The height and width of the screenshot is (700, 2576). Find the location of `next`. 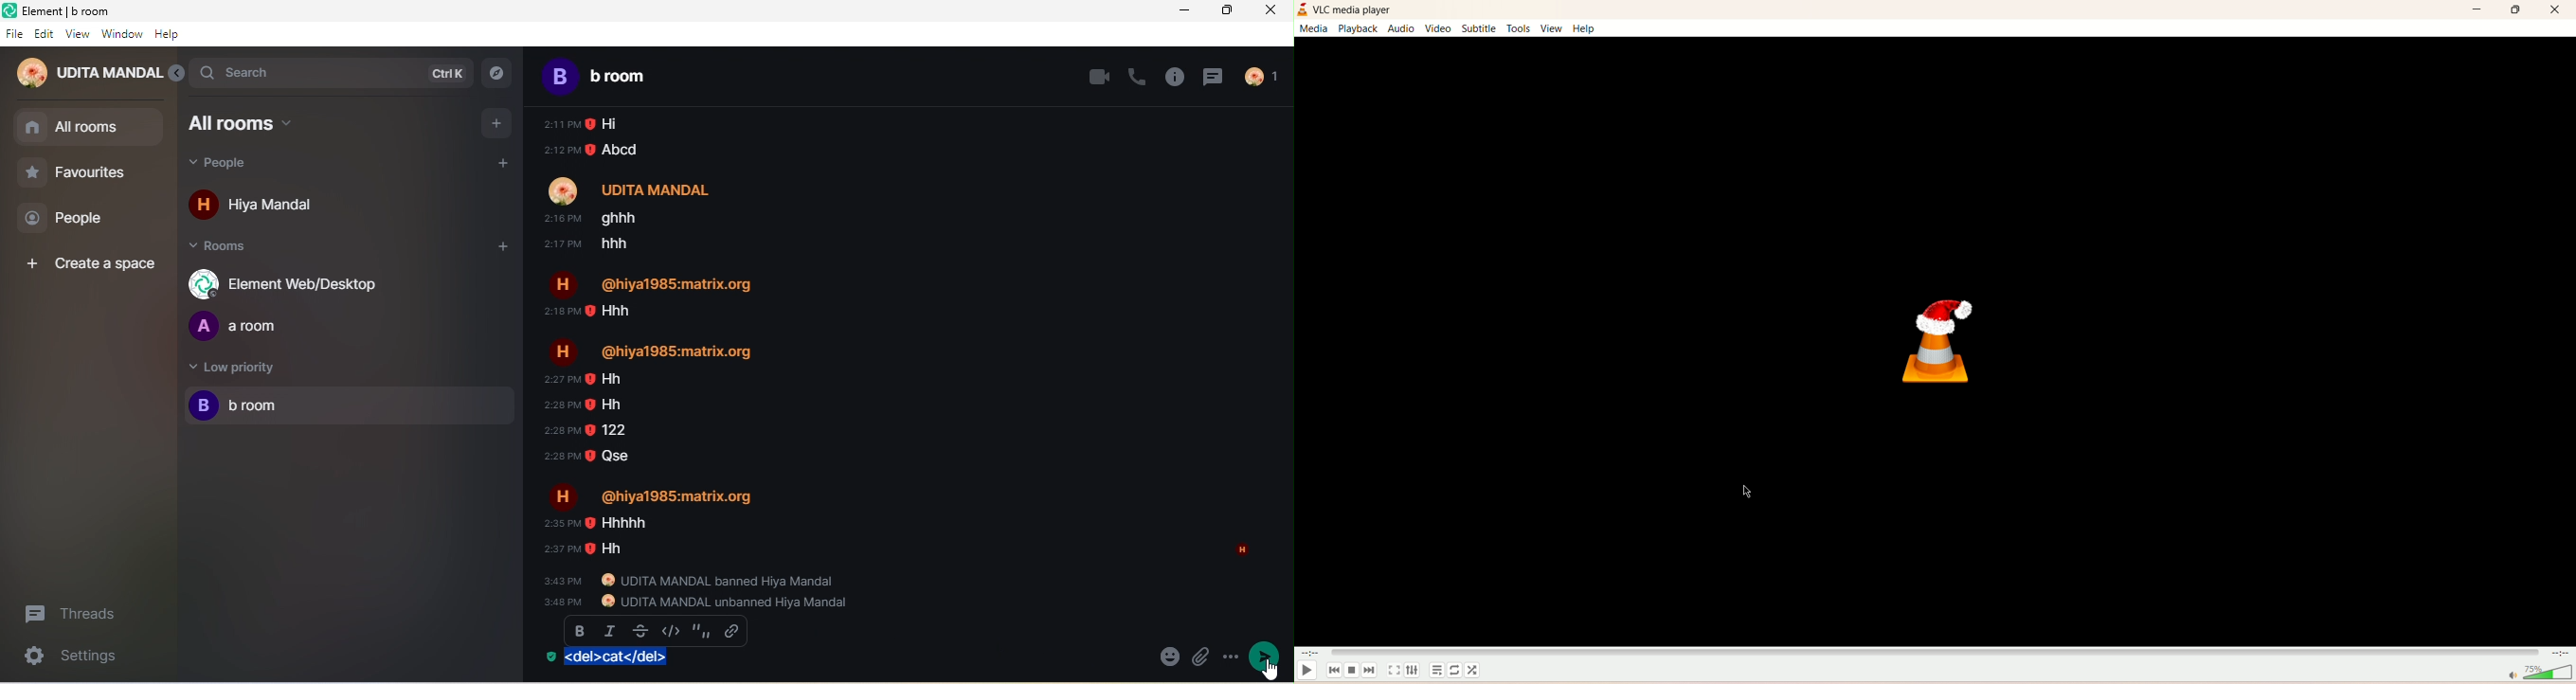

next is located at coordinates (1370, 670).